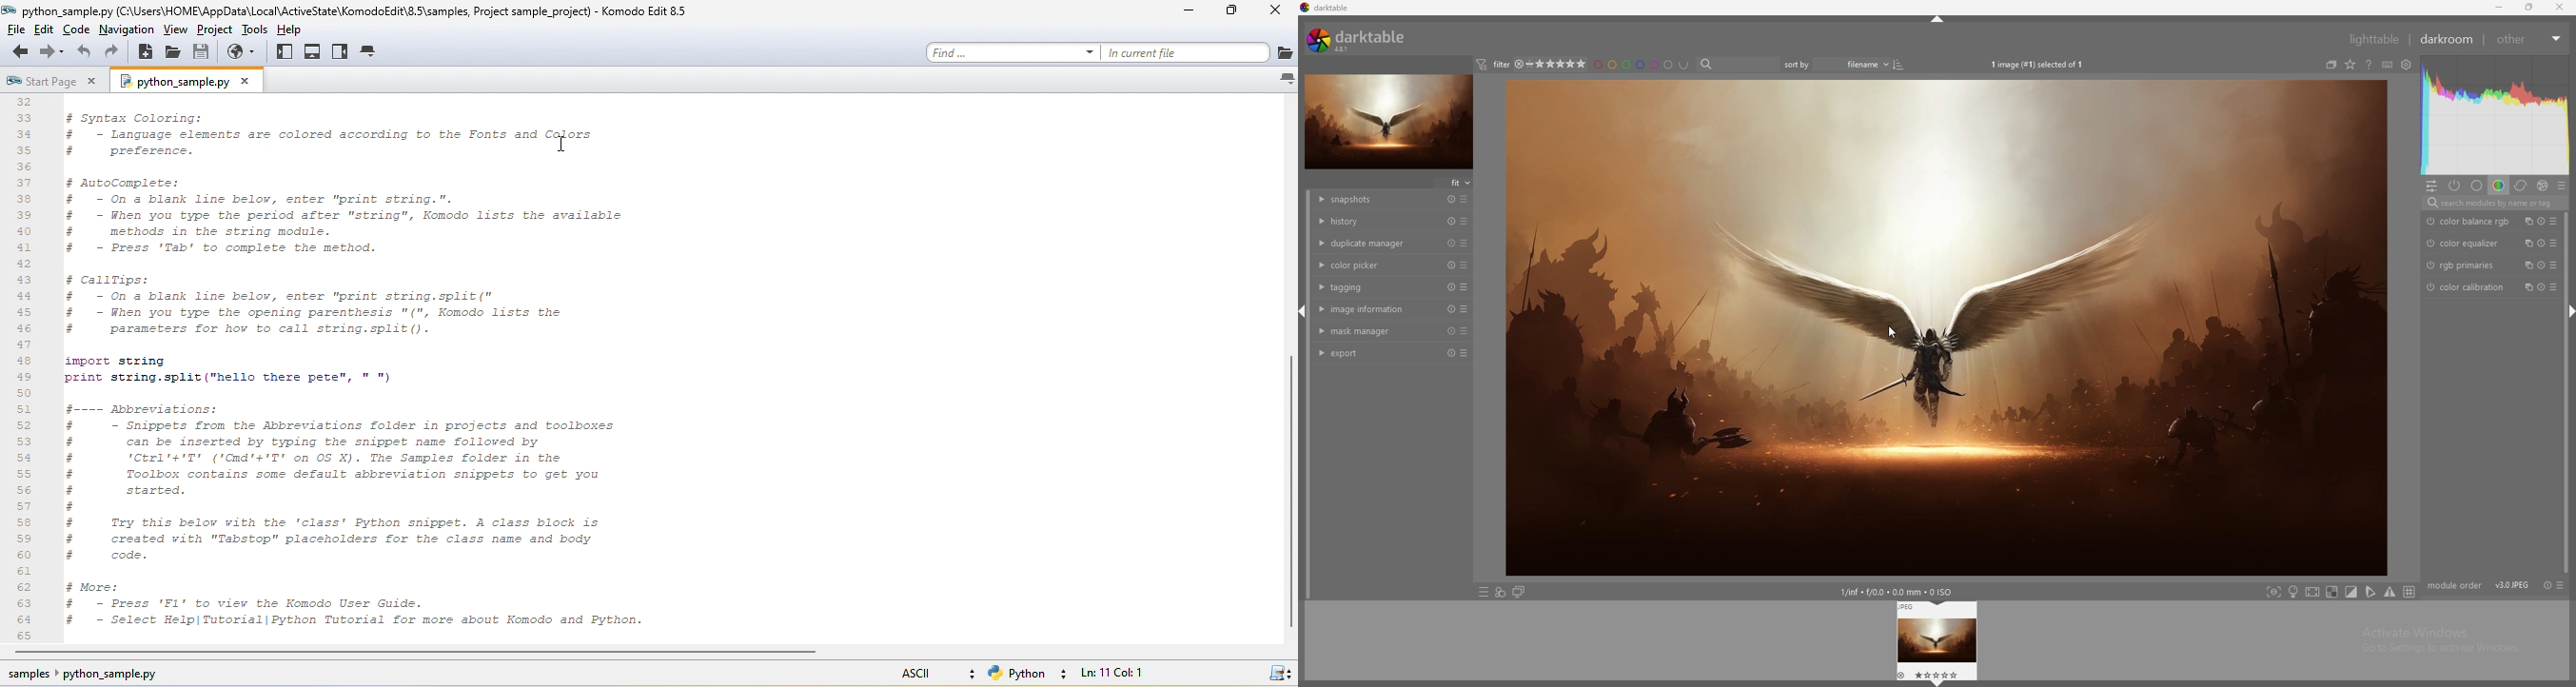 The image size is (2576, 700). I want to click on tagging, so click(1371, 287).